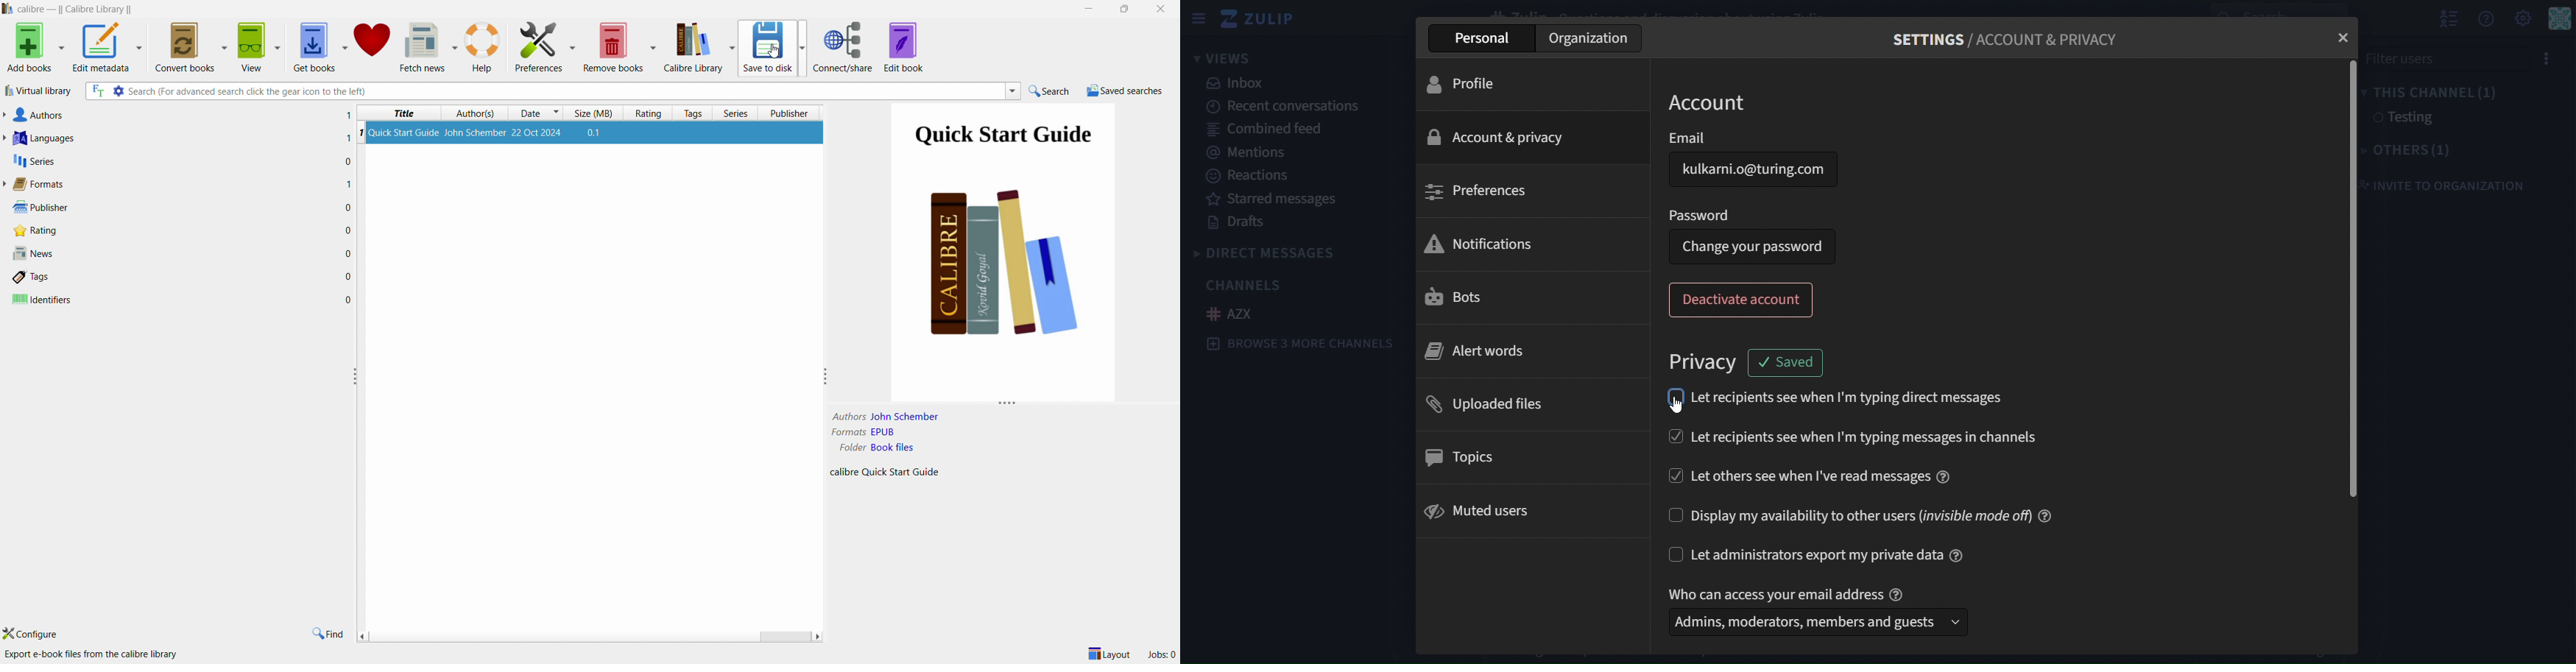 The height and width of the screenshot is (672, 2576). What do you see at coordinates (1703, 364) in the screenshot?
I see `privacy` at bounding box center [1703, 364].